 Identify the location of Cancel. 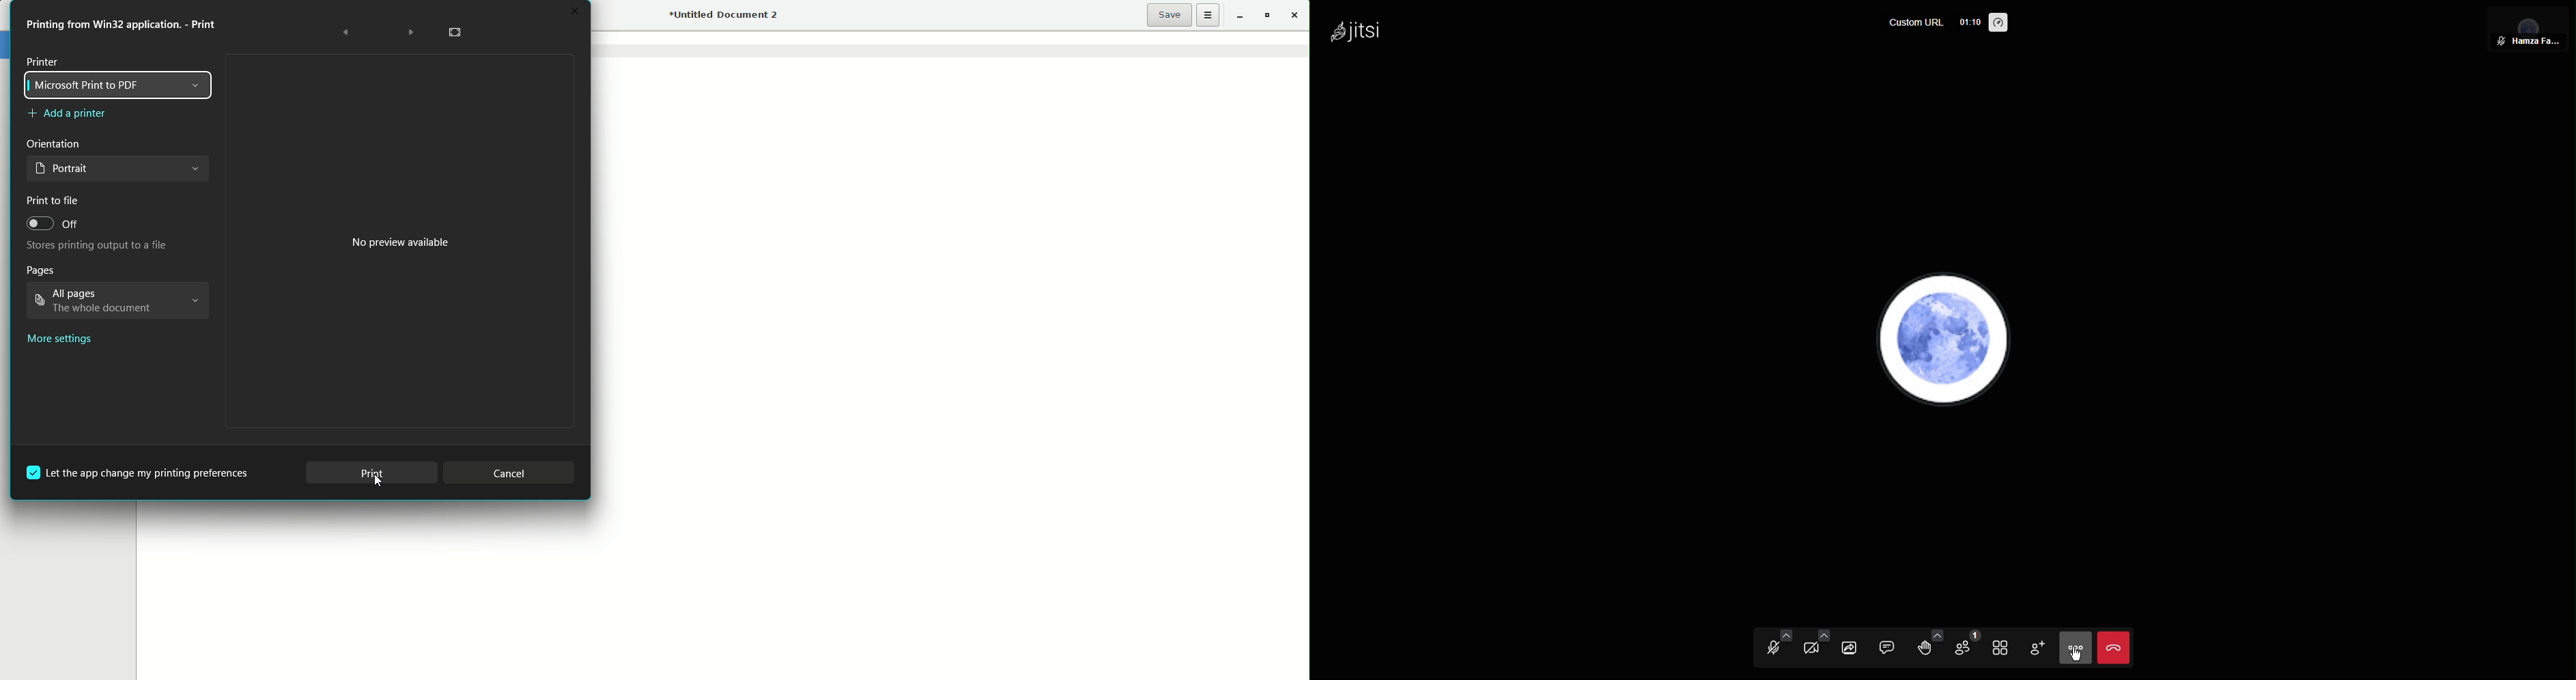
(513, 469).